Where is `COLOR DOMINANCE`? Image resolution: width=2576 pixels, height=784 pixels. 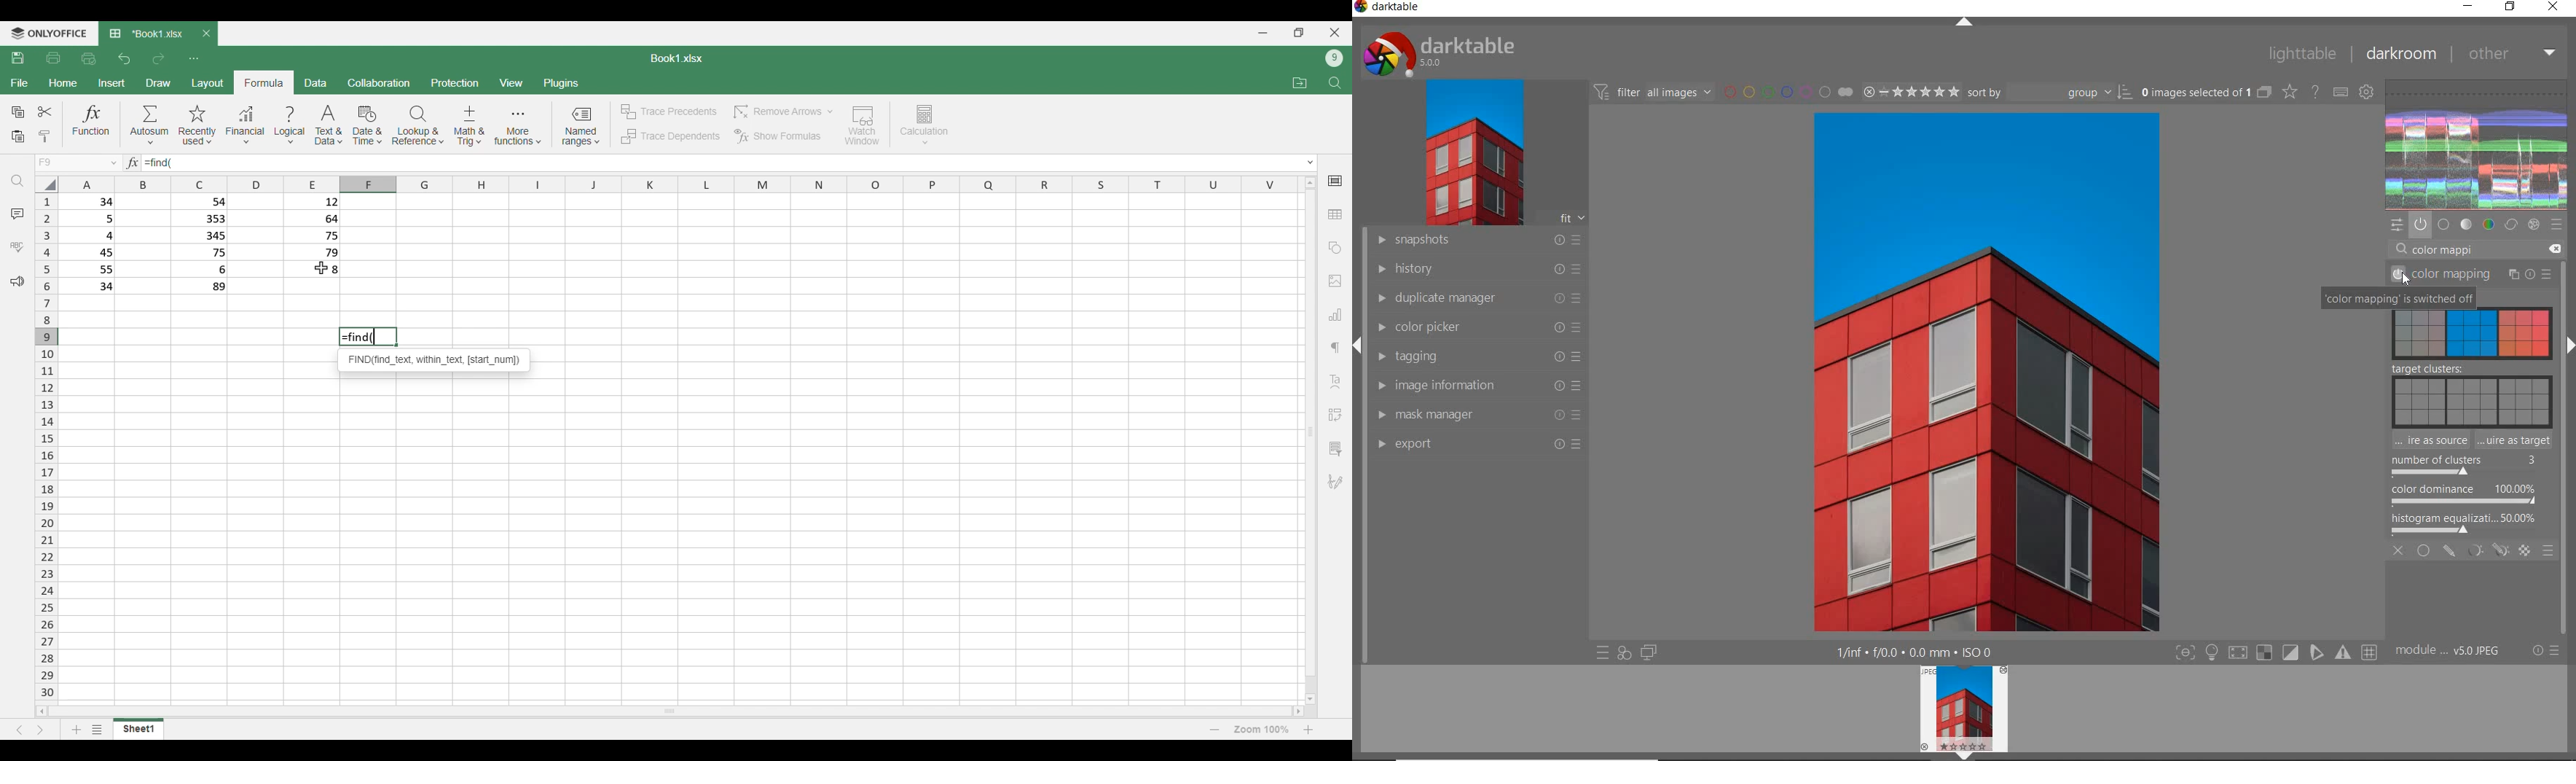 COLOR DOMINANCE is located at coordinates (2464, 495).